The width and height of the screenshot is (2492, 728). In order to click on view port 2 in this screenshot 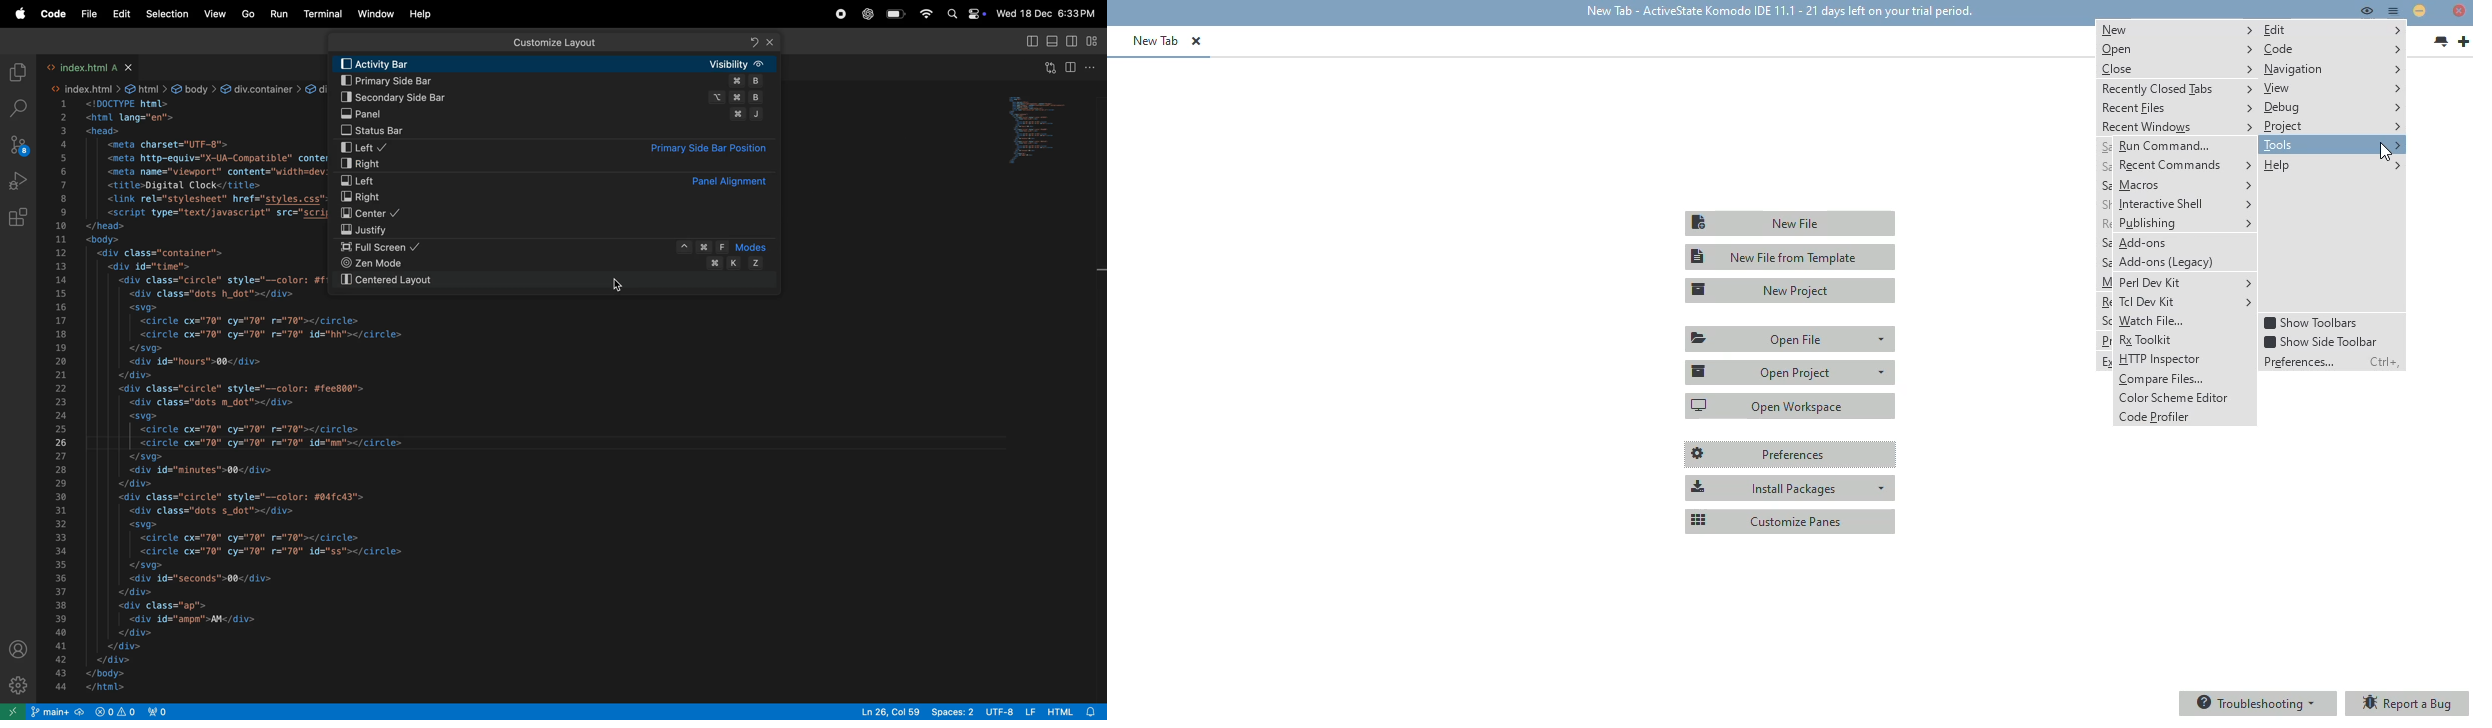, I will do `click(161, 712)`.